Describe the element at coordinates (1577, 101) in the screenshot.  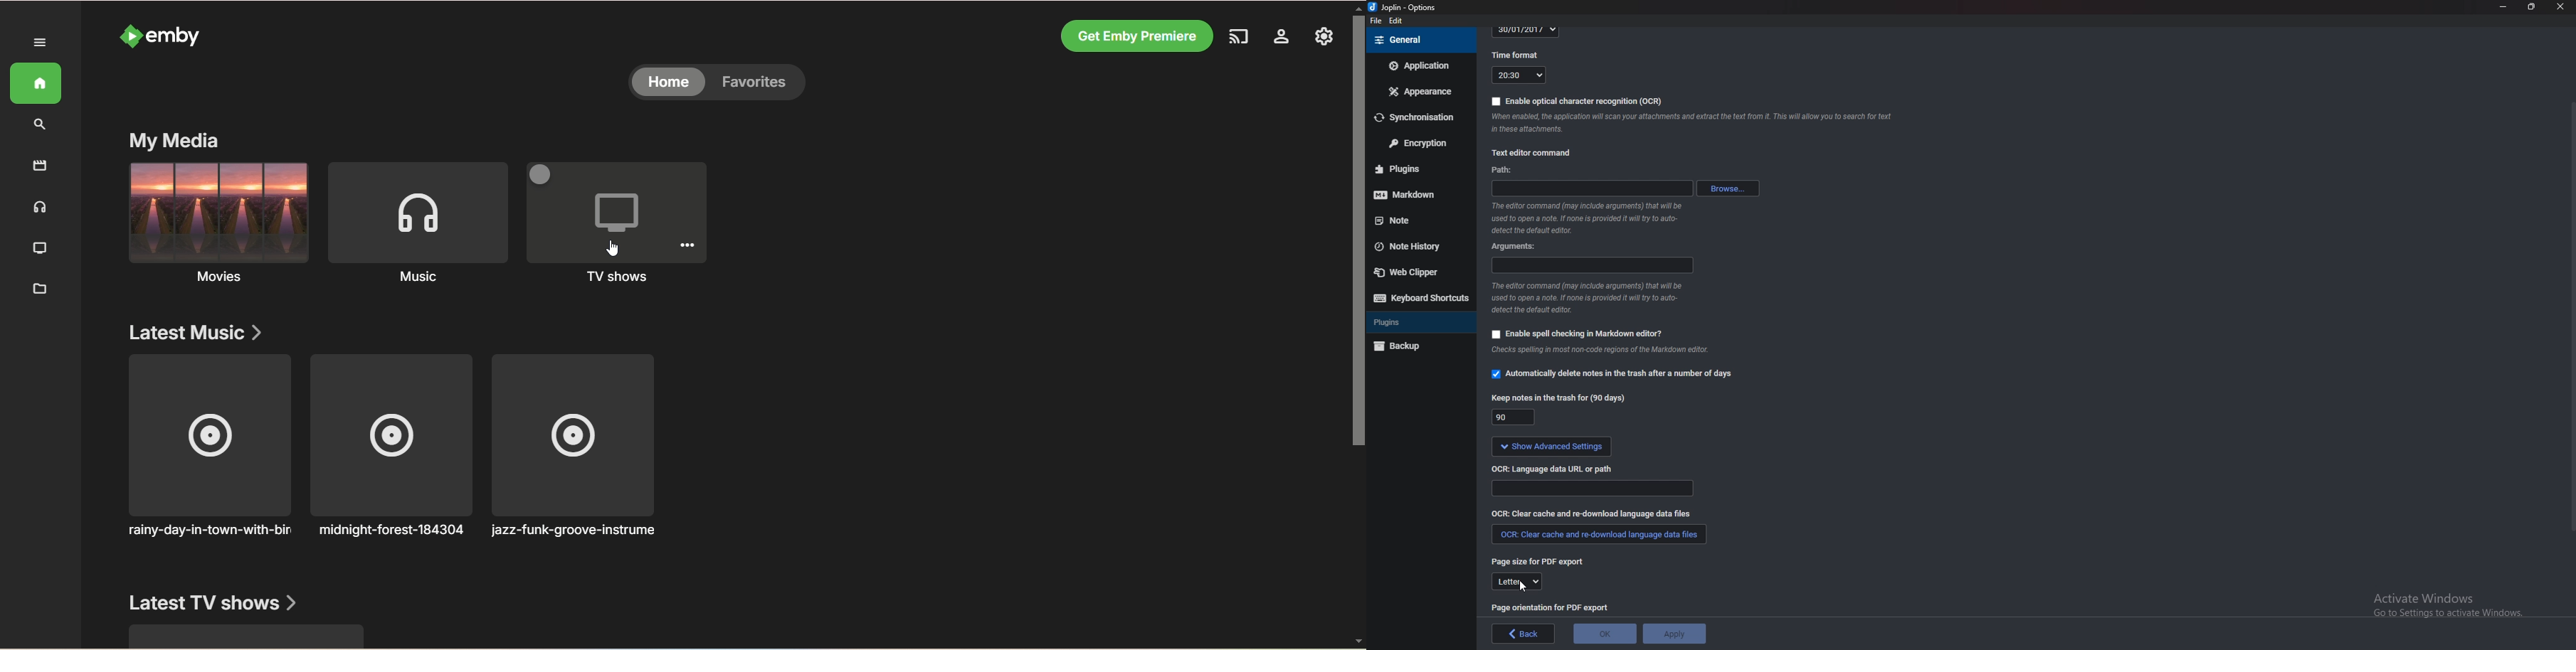
I see `Enable O C R` at that location.